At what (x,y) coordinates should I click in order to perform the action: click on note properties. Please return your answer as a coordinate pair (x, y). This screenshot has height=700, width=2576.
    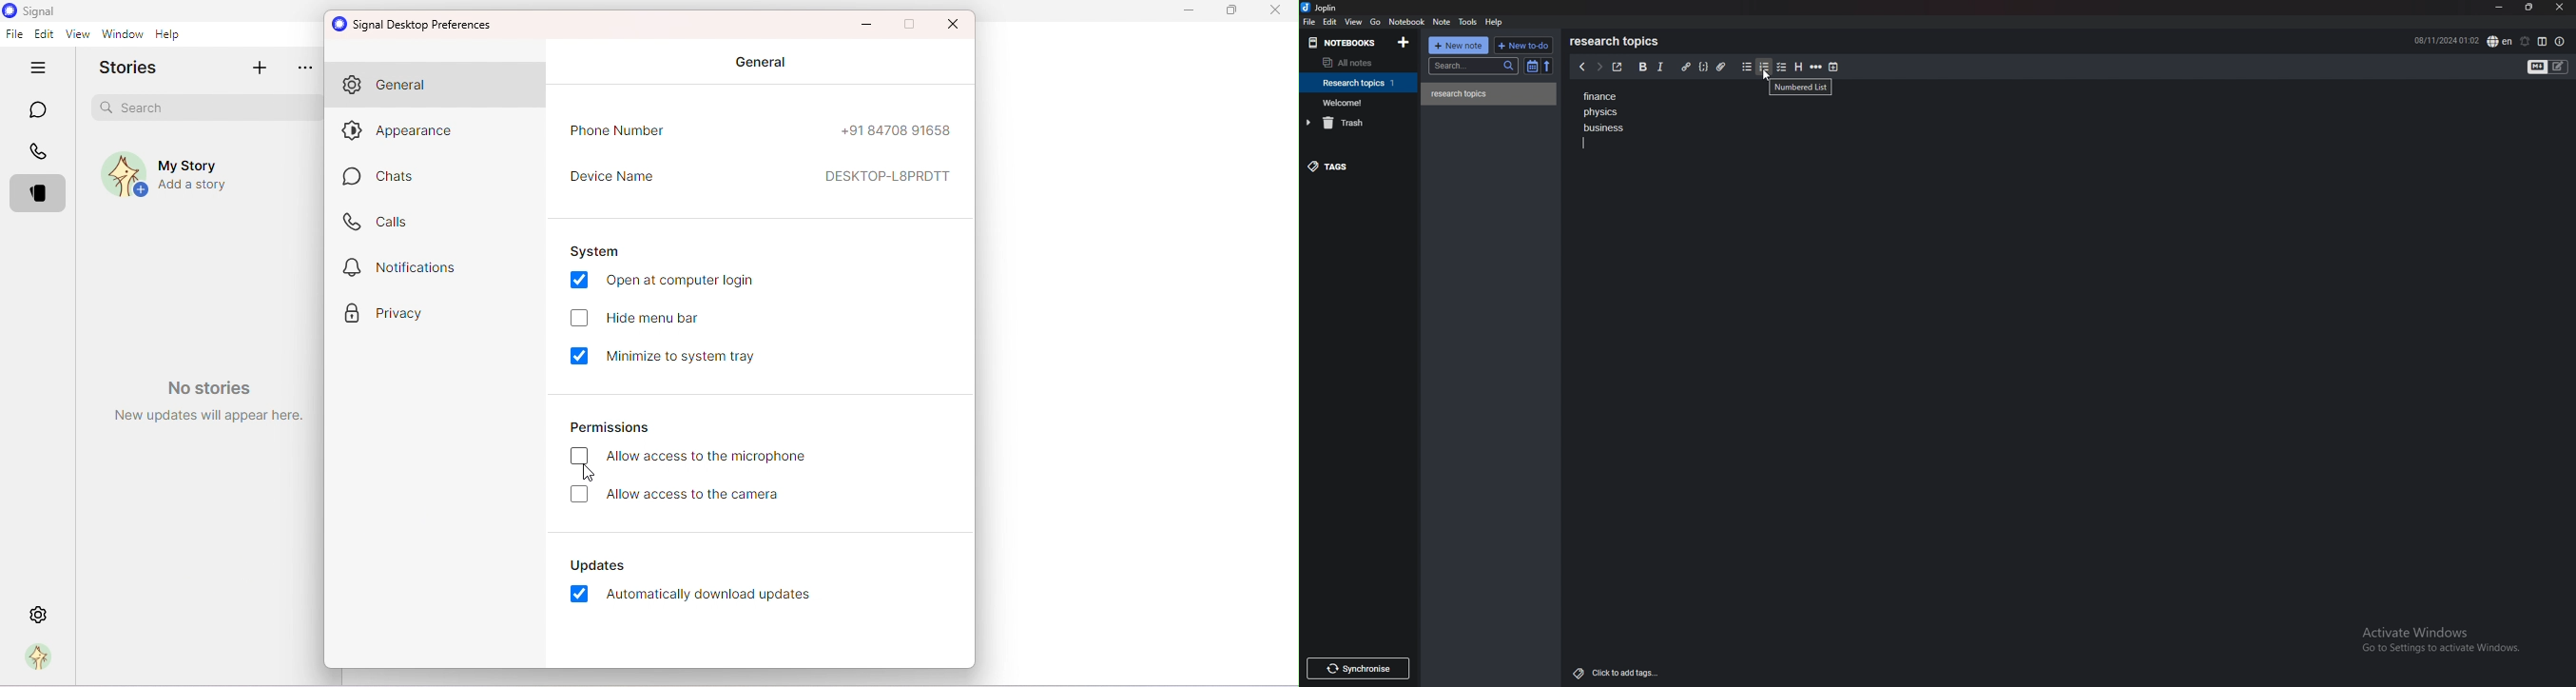
    Looking at the image, I should click on (2560, 41).